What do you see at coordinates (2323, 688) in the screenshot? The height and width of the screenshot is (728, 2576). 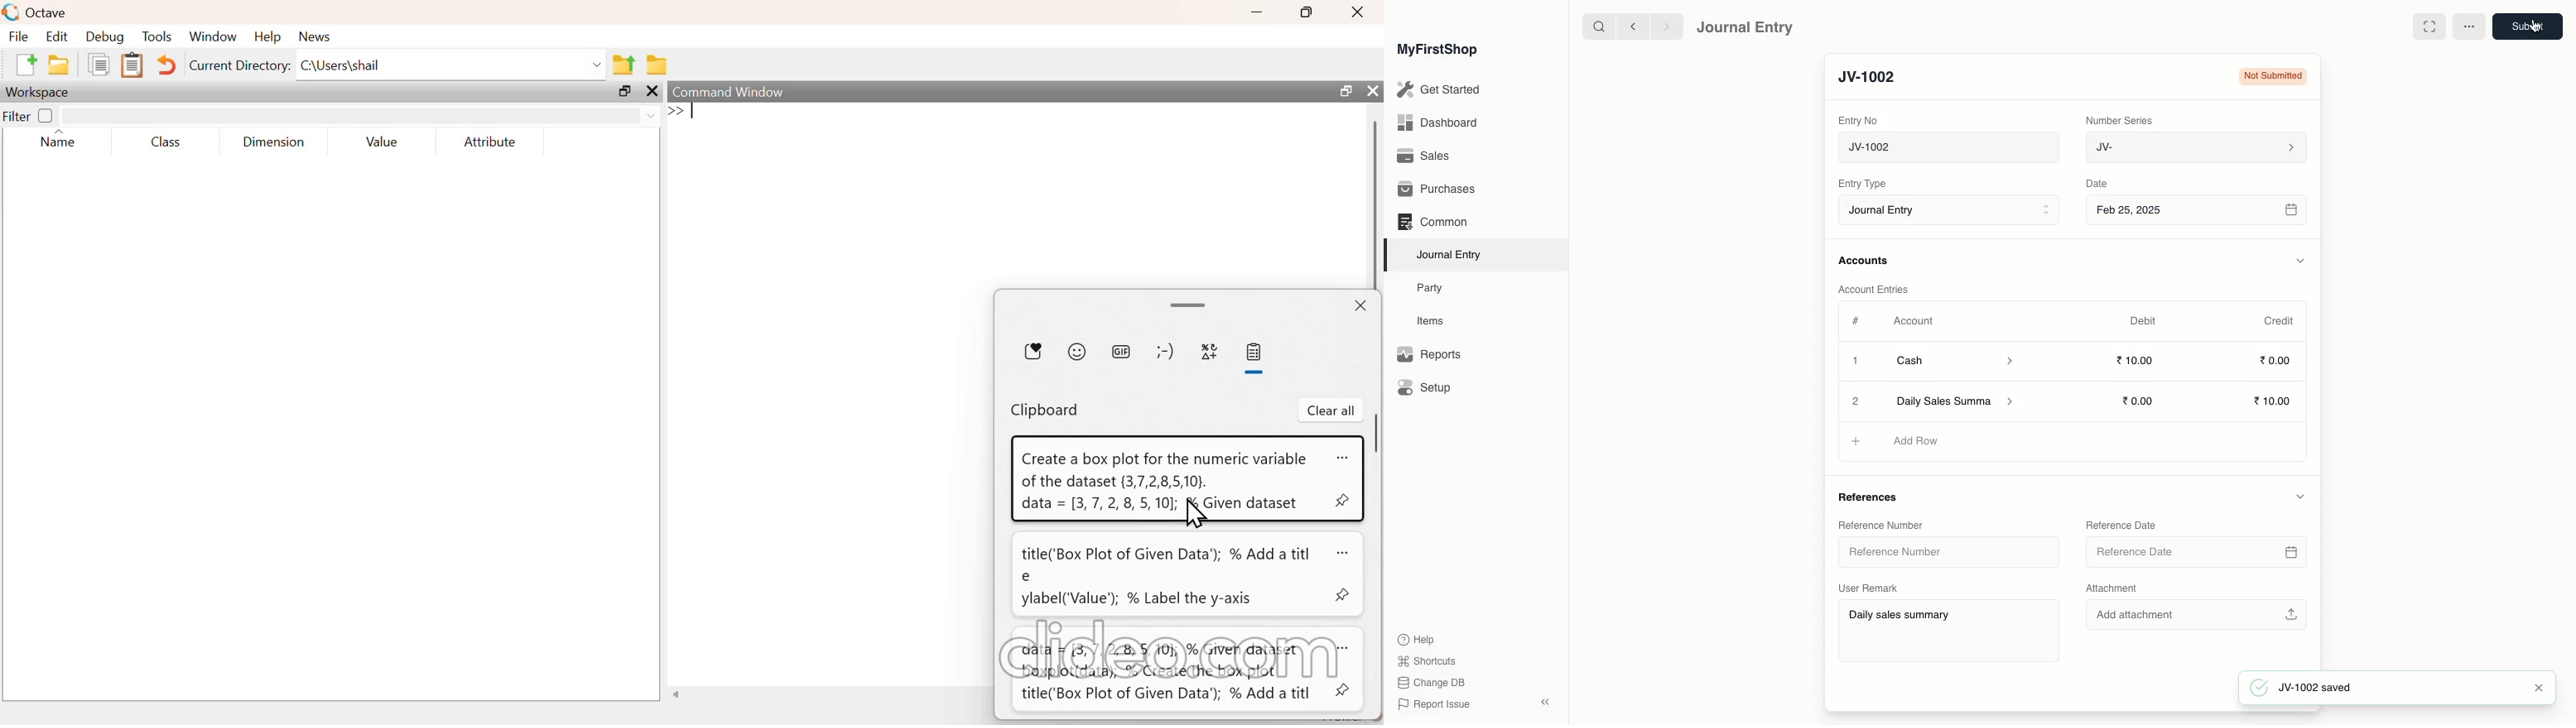 I see `JV-1002 saved` at bounding box center [2323, 688].